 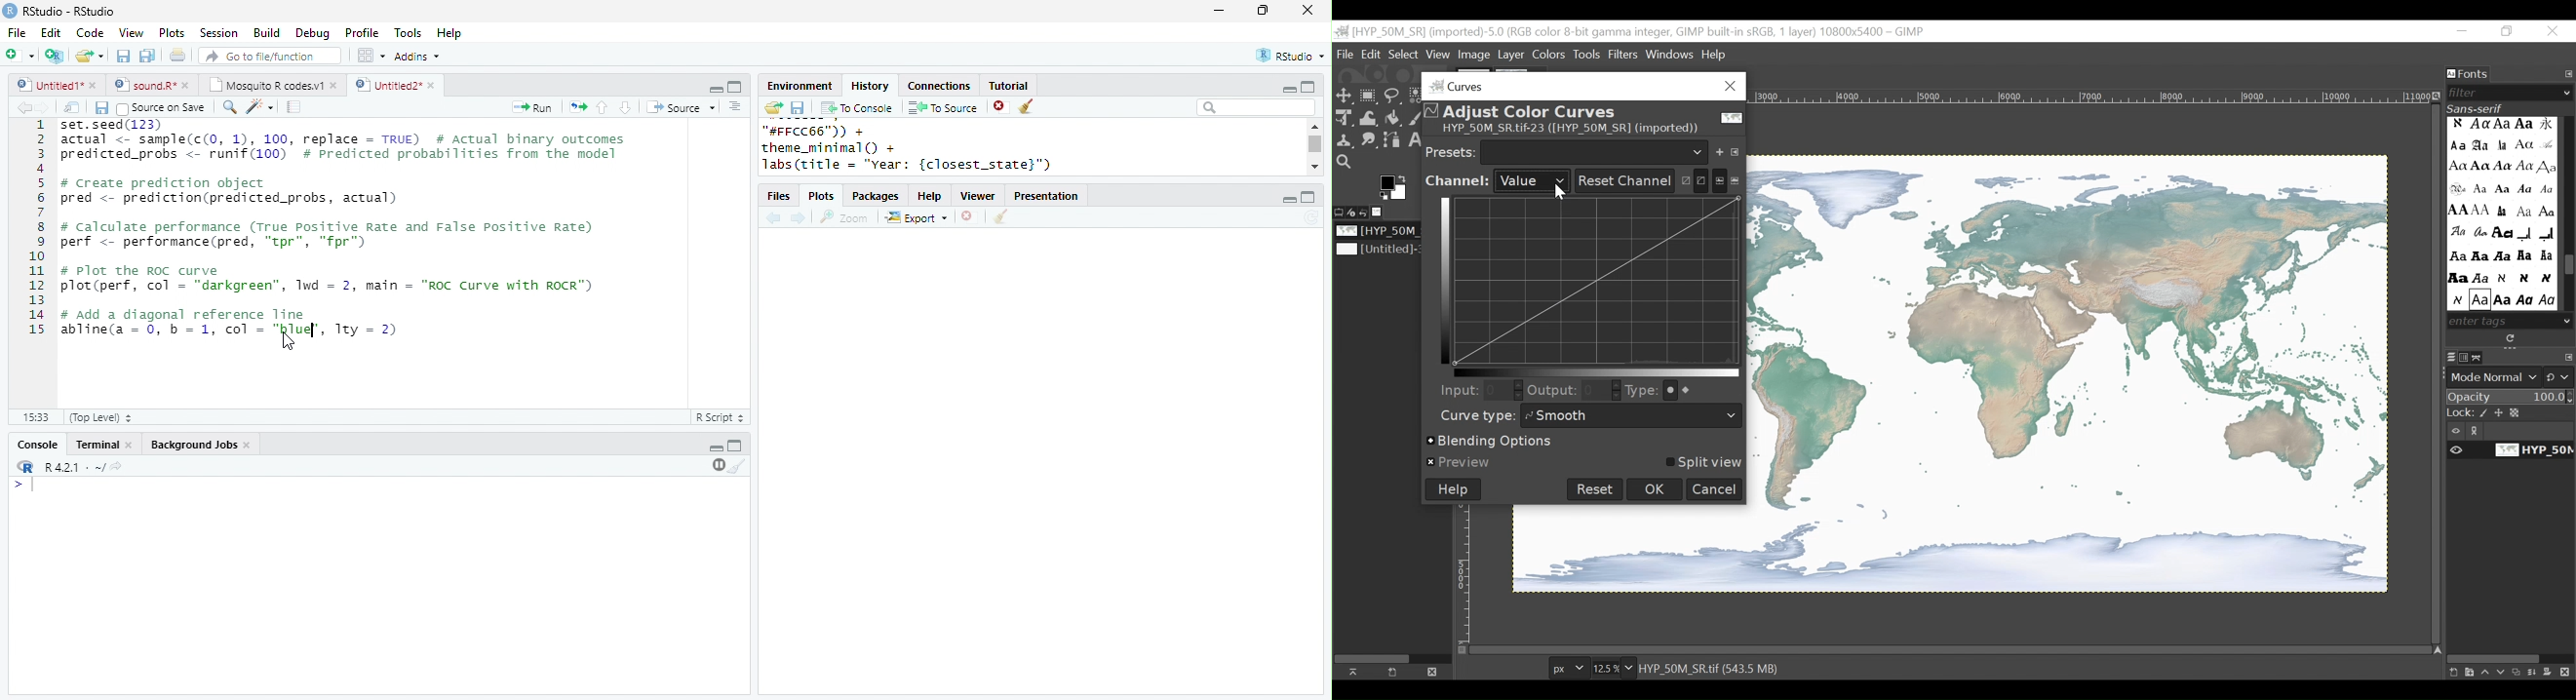 What do you see at coordinates (734, 87) in the screenshot?
I see `maximize` at bounding box center [734, 87].